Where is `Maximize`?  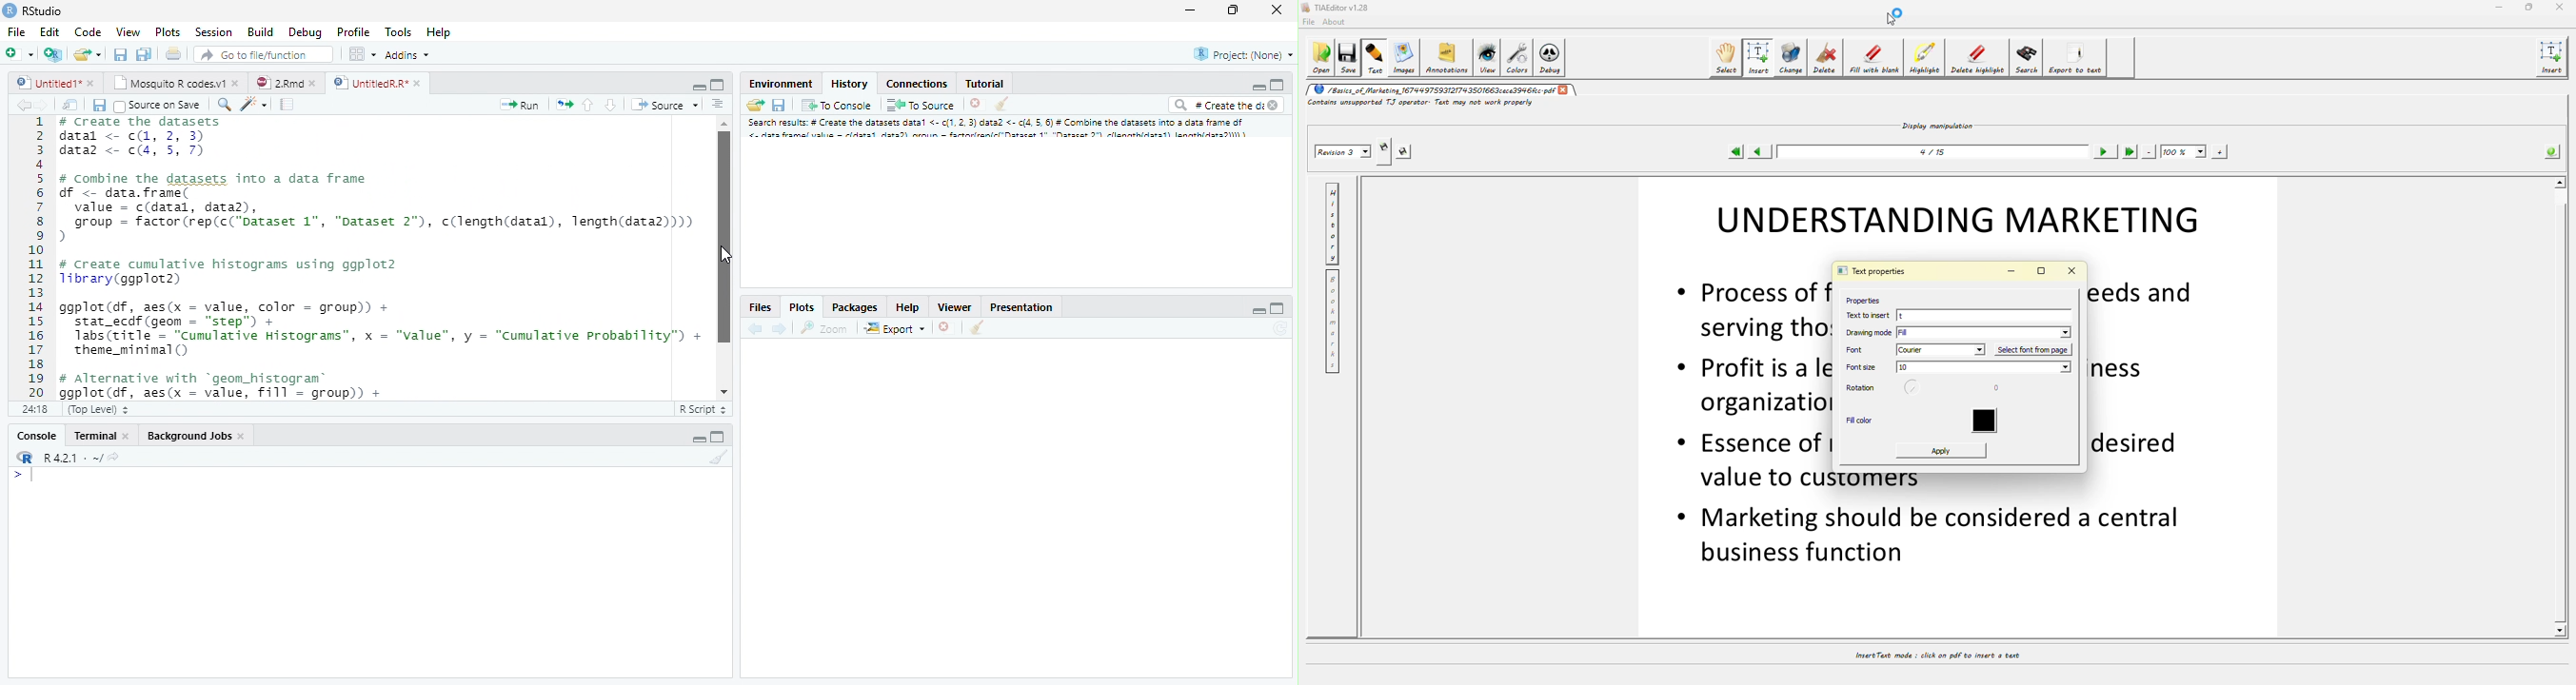 Maximize is located at coordinates (1232, 10).